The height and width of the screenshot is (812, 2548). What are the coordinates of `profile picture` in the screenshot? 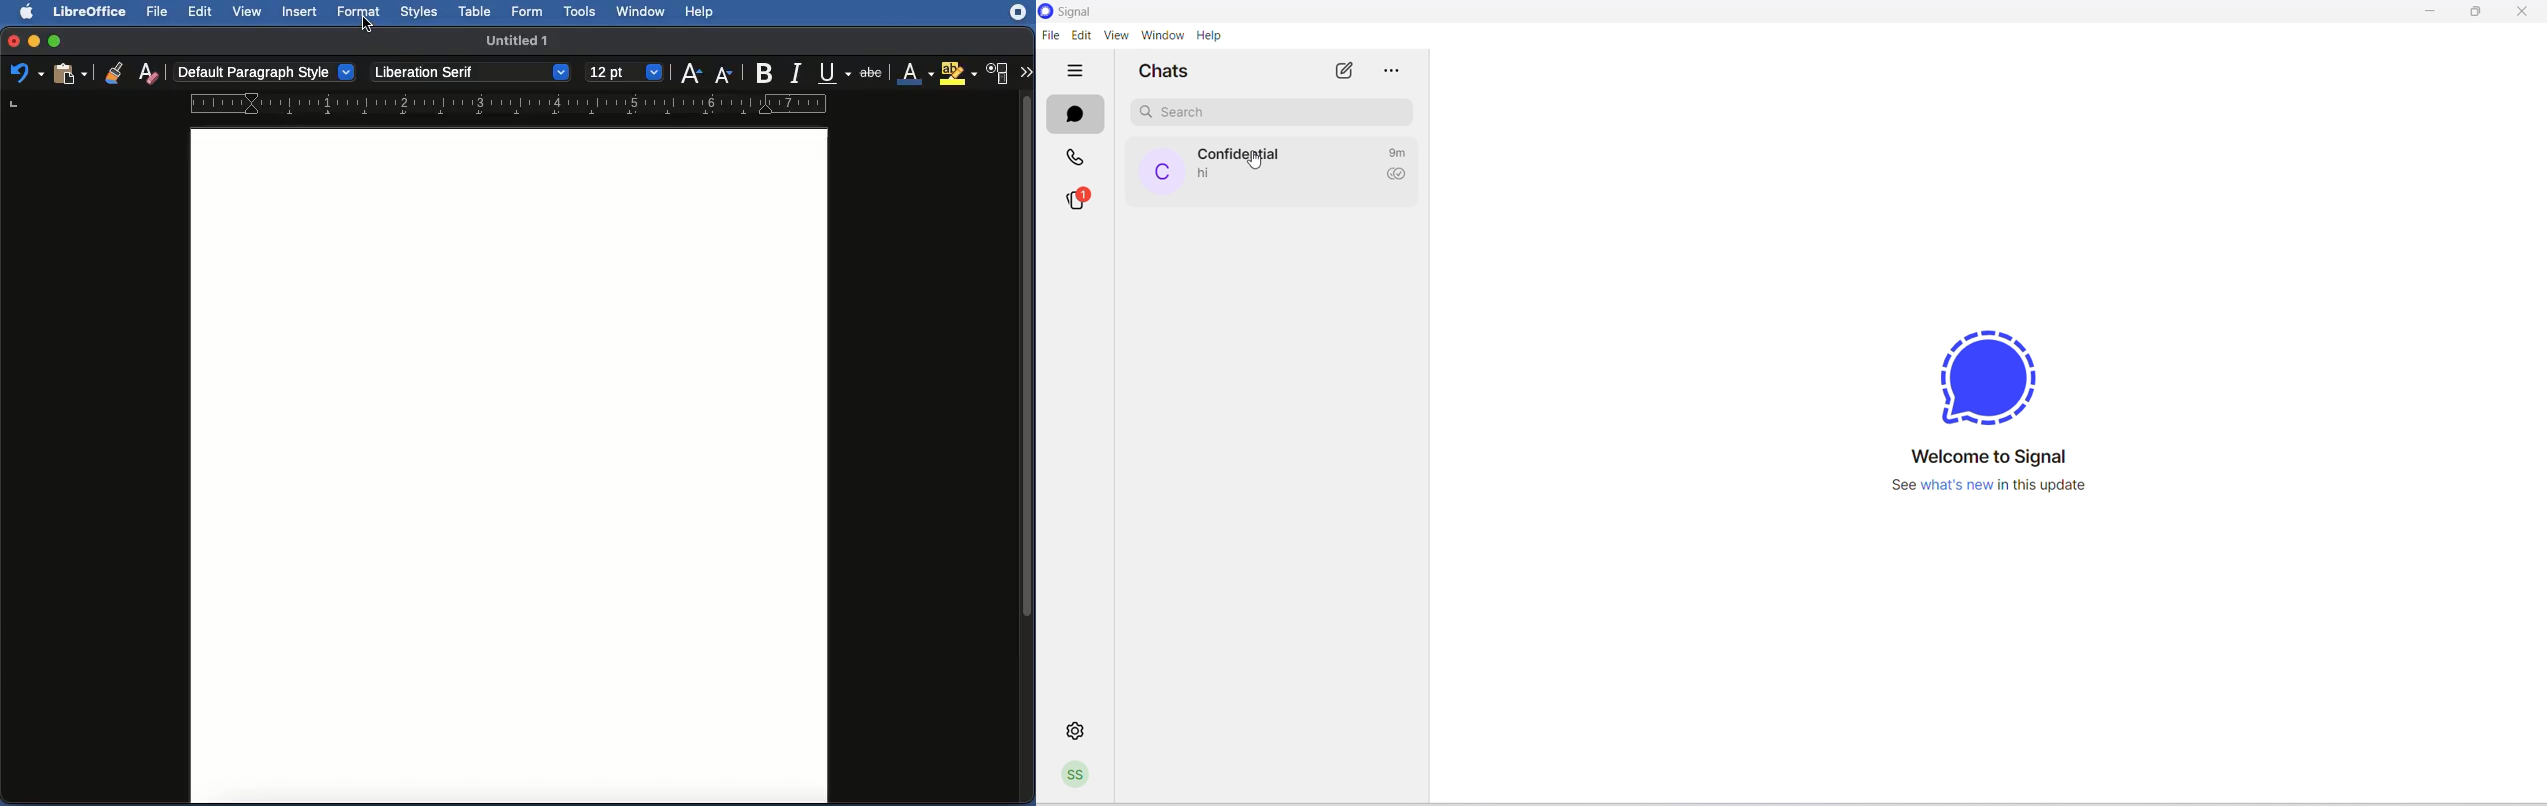 It's located at (1160, 172).